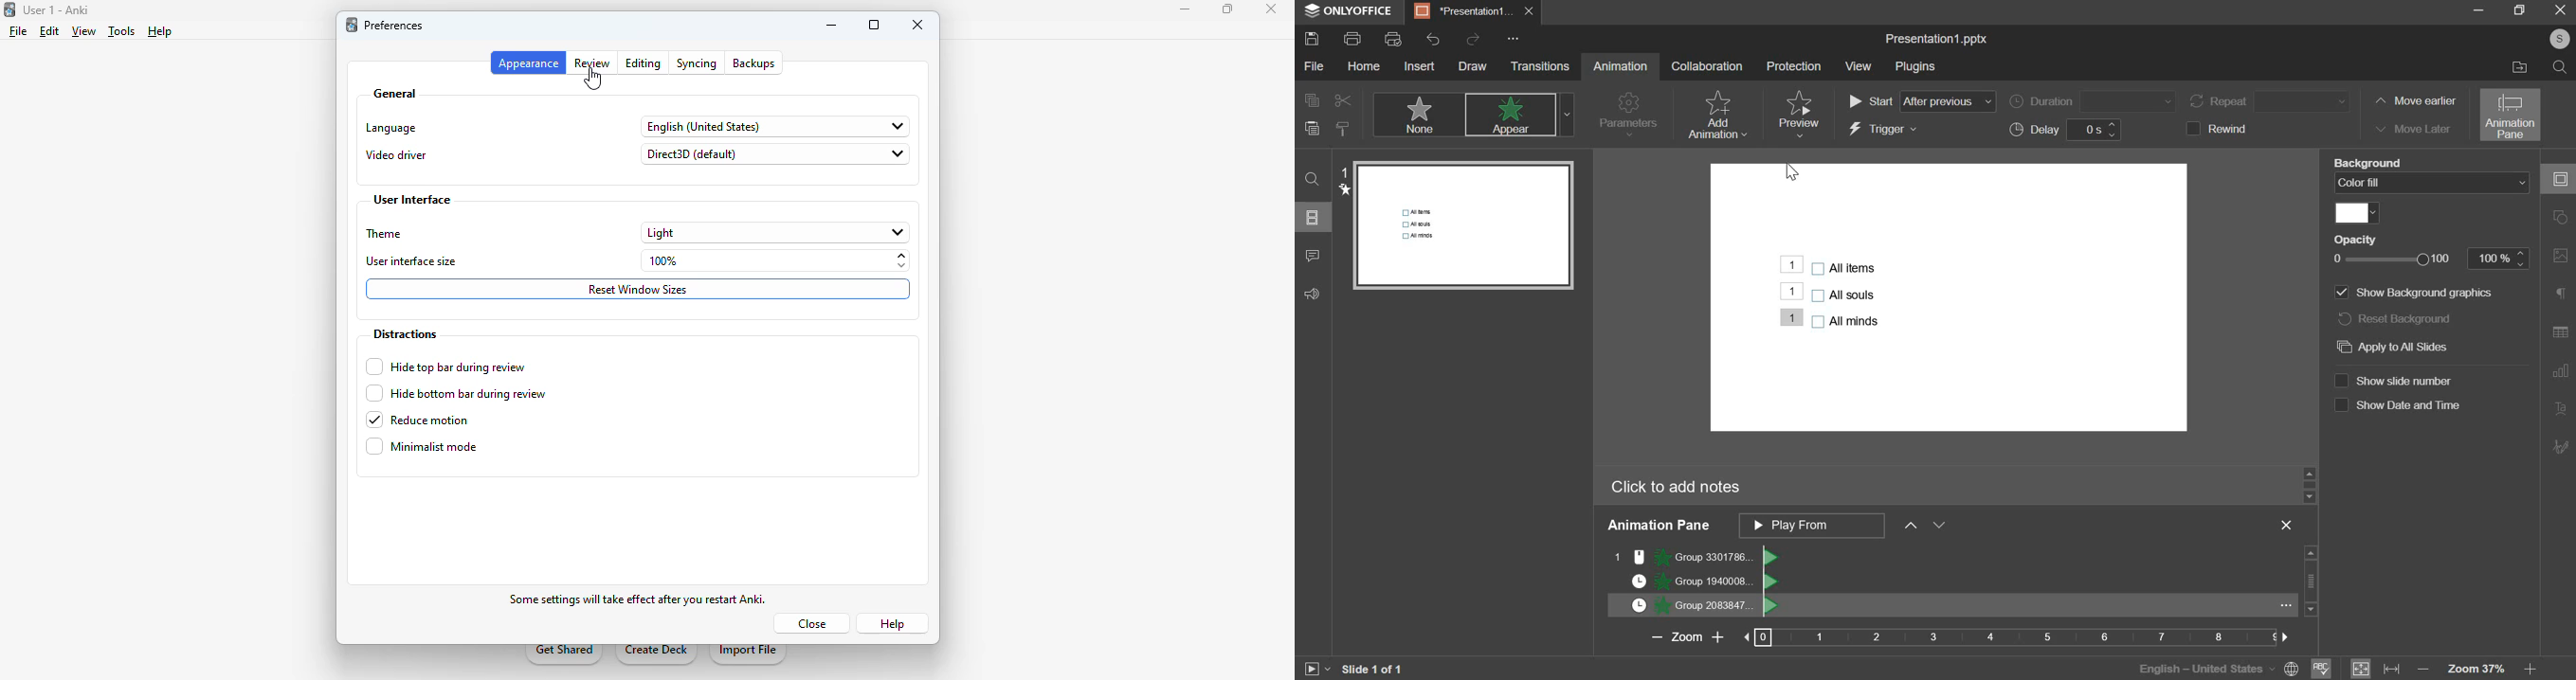 Image resolution: width=2576 pixels, height=700 pixels. What do you see at coordinates (2476, 13) in the screenshot?
I see `minimize` at bounding box center [2476, 13].